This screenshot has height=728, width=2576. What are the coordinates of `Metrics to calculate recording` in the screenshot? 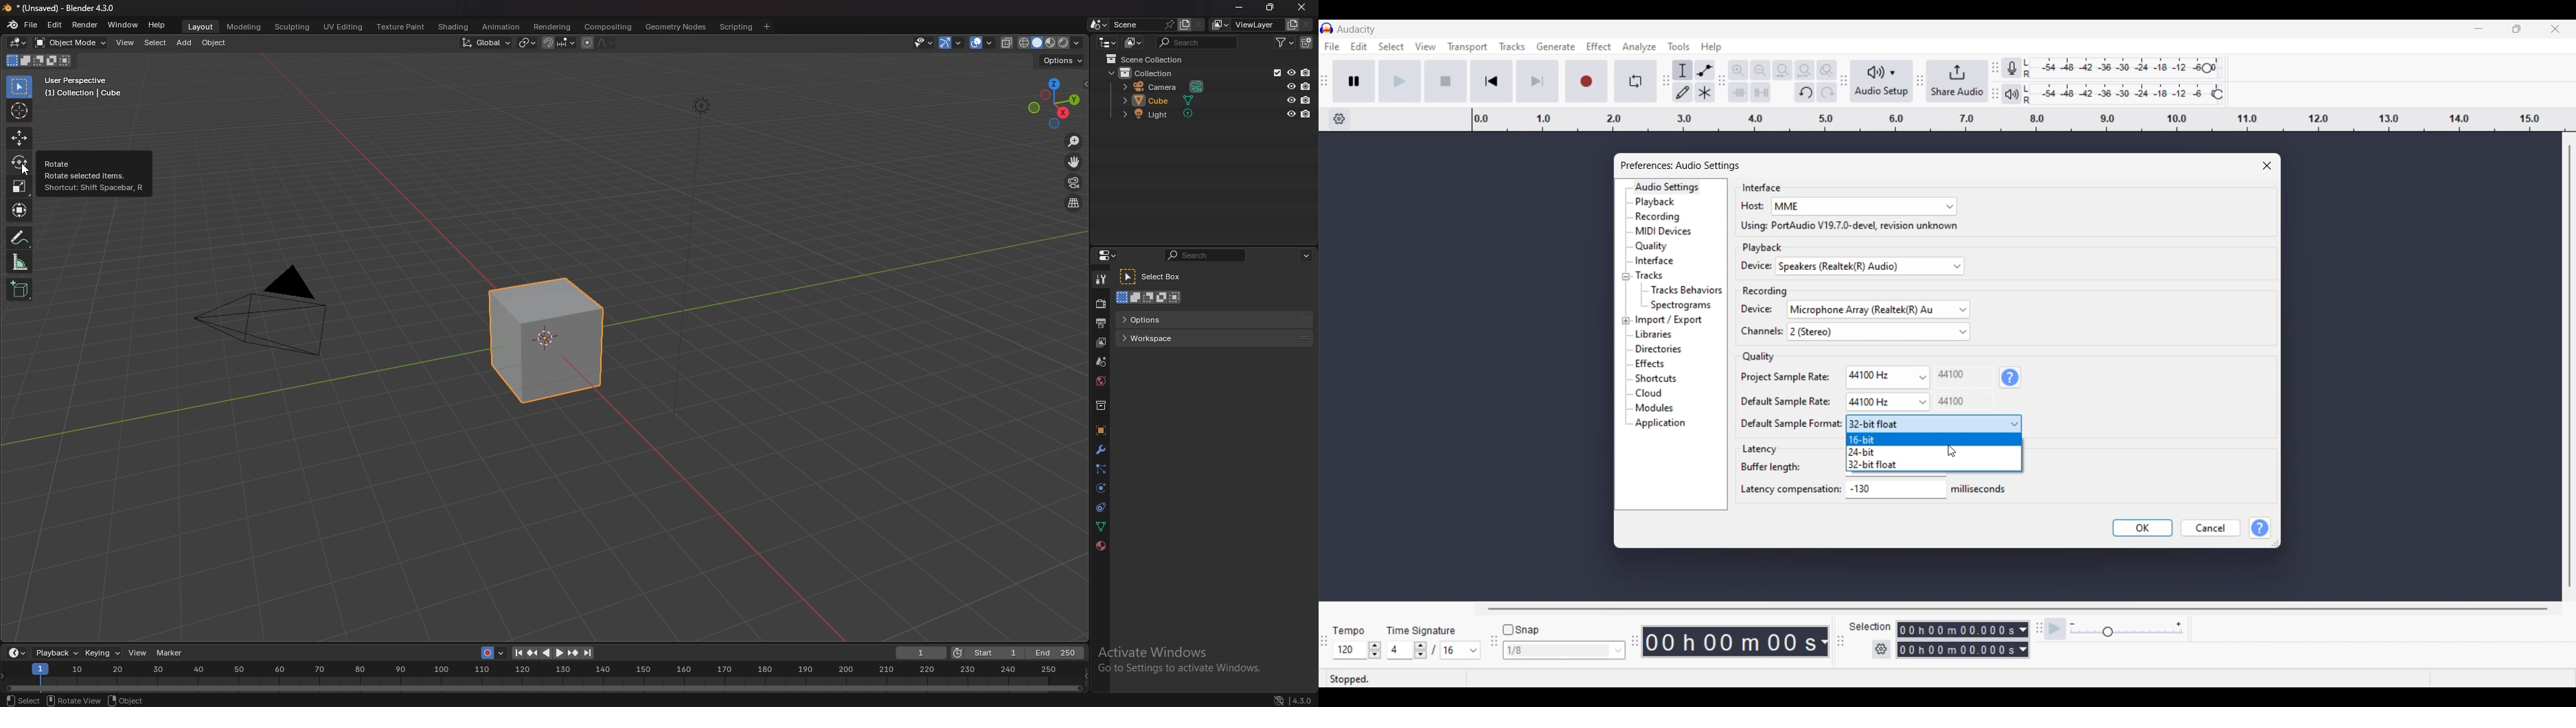 It's located at (1824, 642).